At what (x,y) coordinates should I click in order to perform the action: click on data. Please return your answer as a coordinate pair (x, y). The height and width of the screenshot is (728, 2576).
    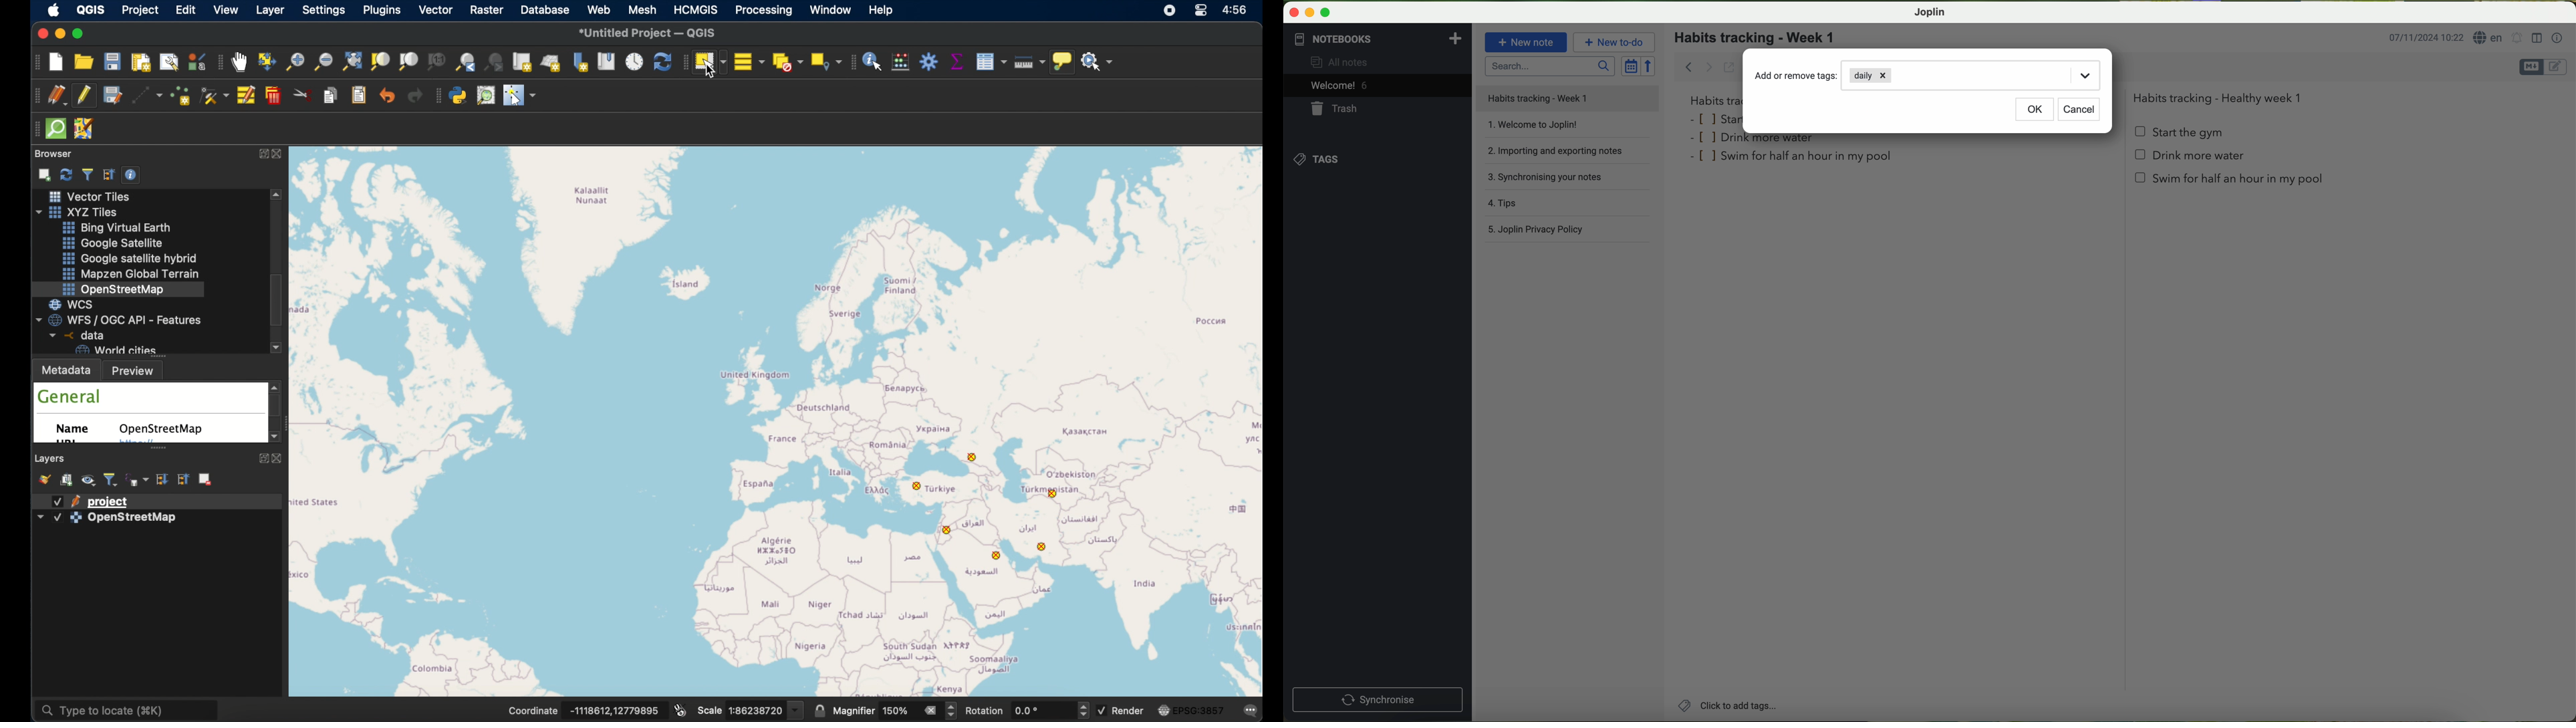
    Looking at the image, I should click on (74, 335).